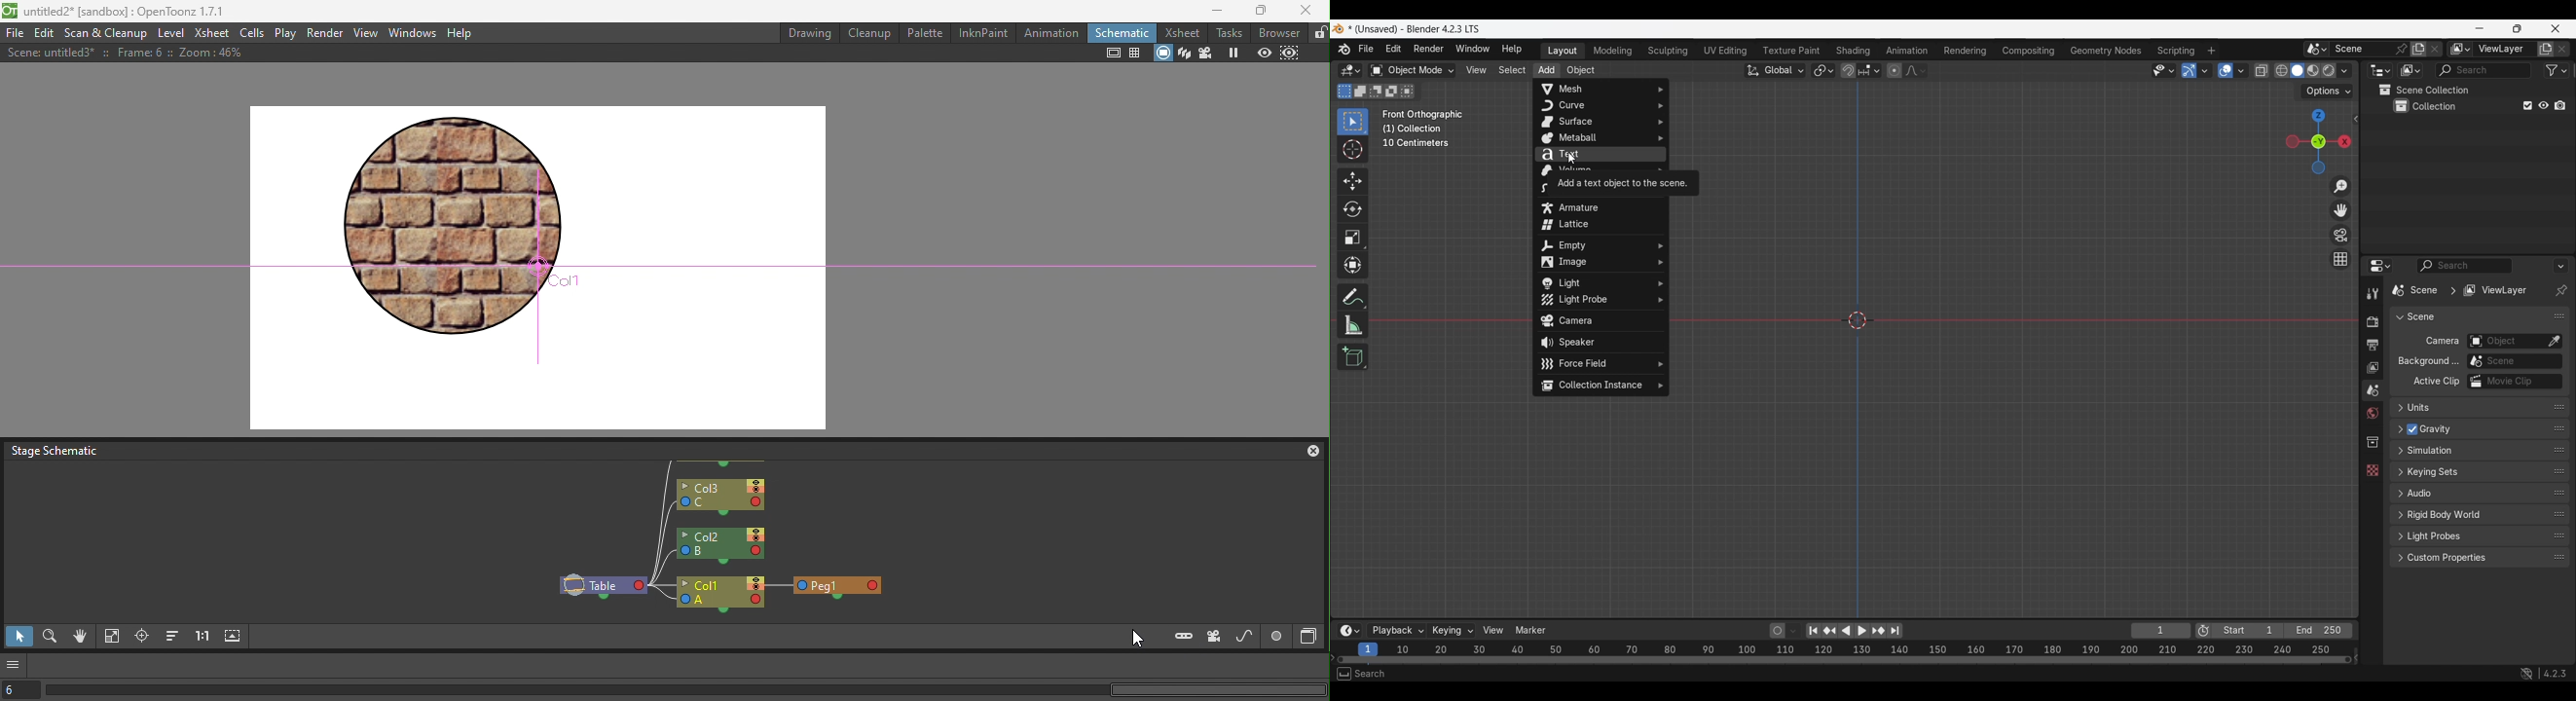 This screenshot has height=728, width=2576. I want to click on New pegbar, so click(1184, 636).